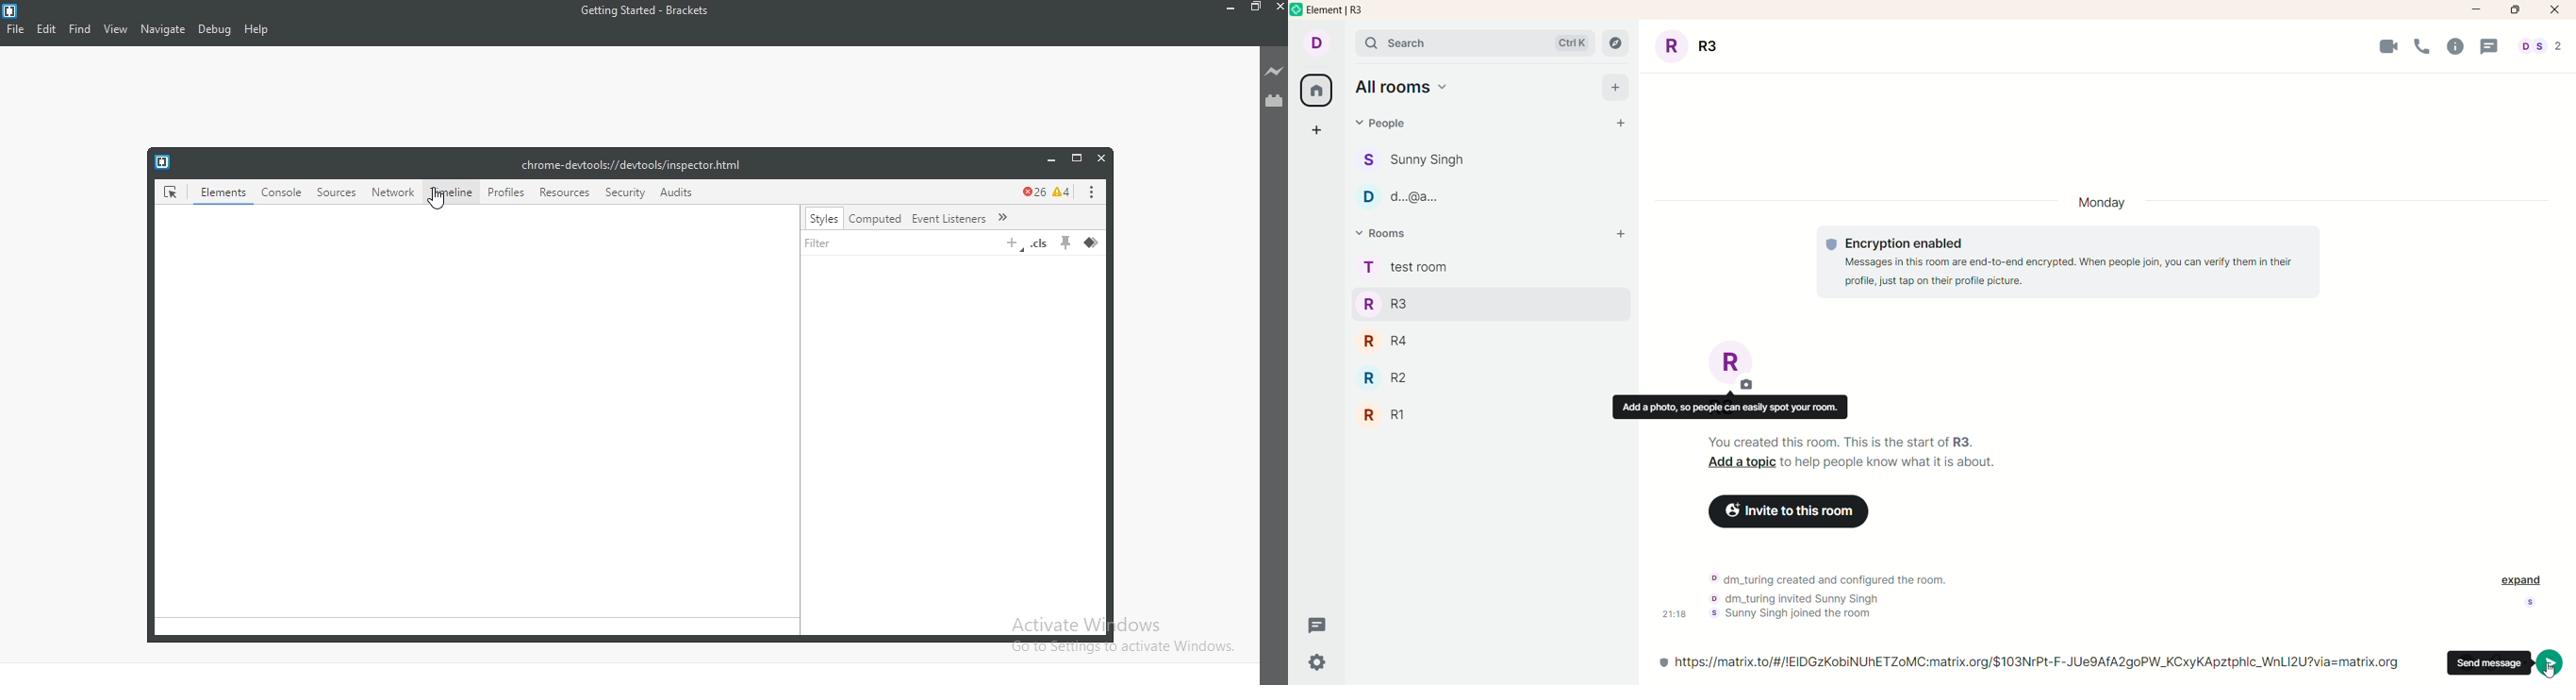  I want to click on start chat, so click(1613, 124).